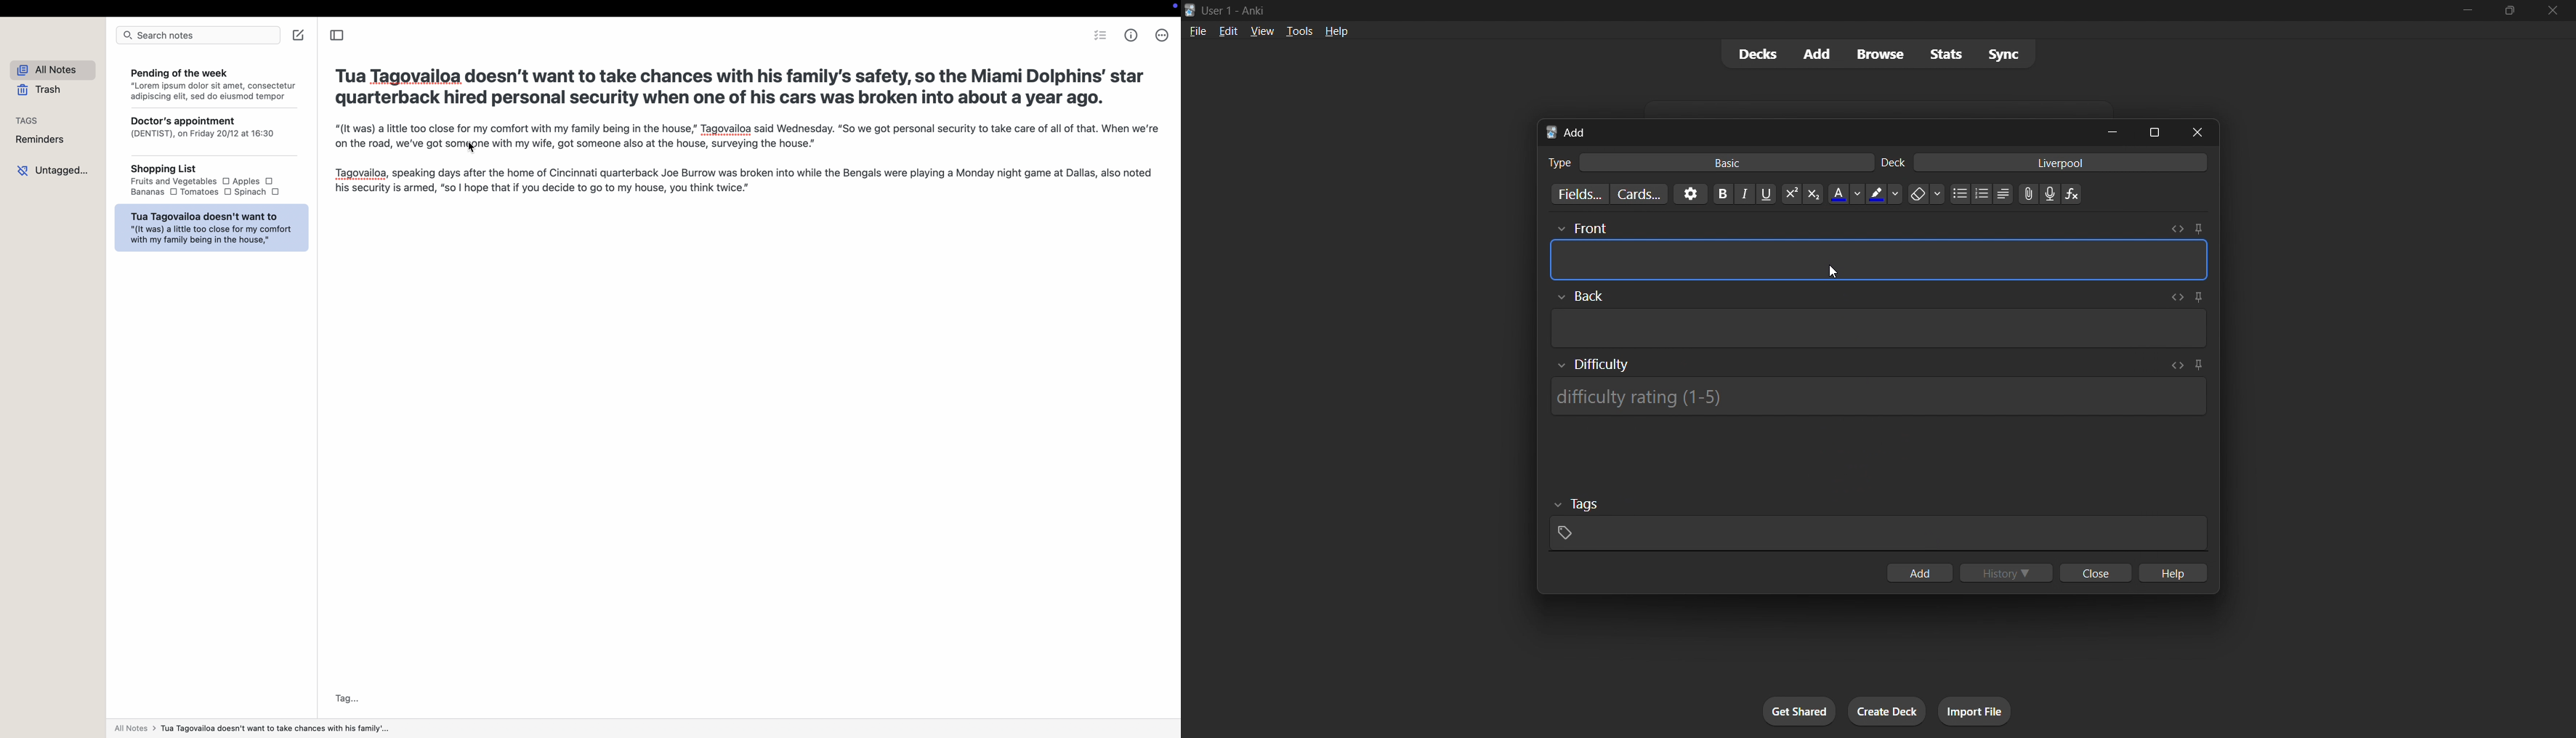 Image resolution: width=2576 pixels, height=756 pixels. I want to click on Equation, so click(2072, 194).